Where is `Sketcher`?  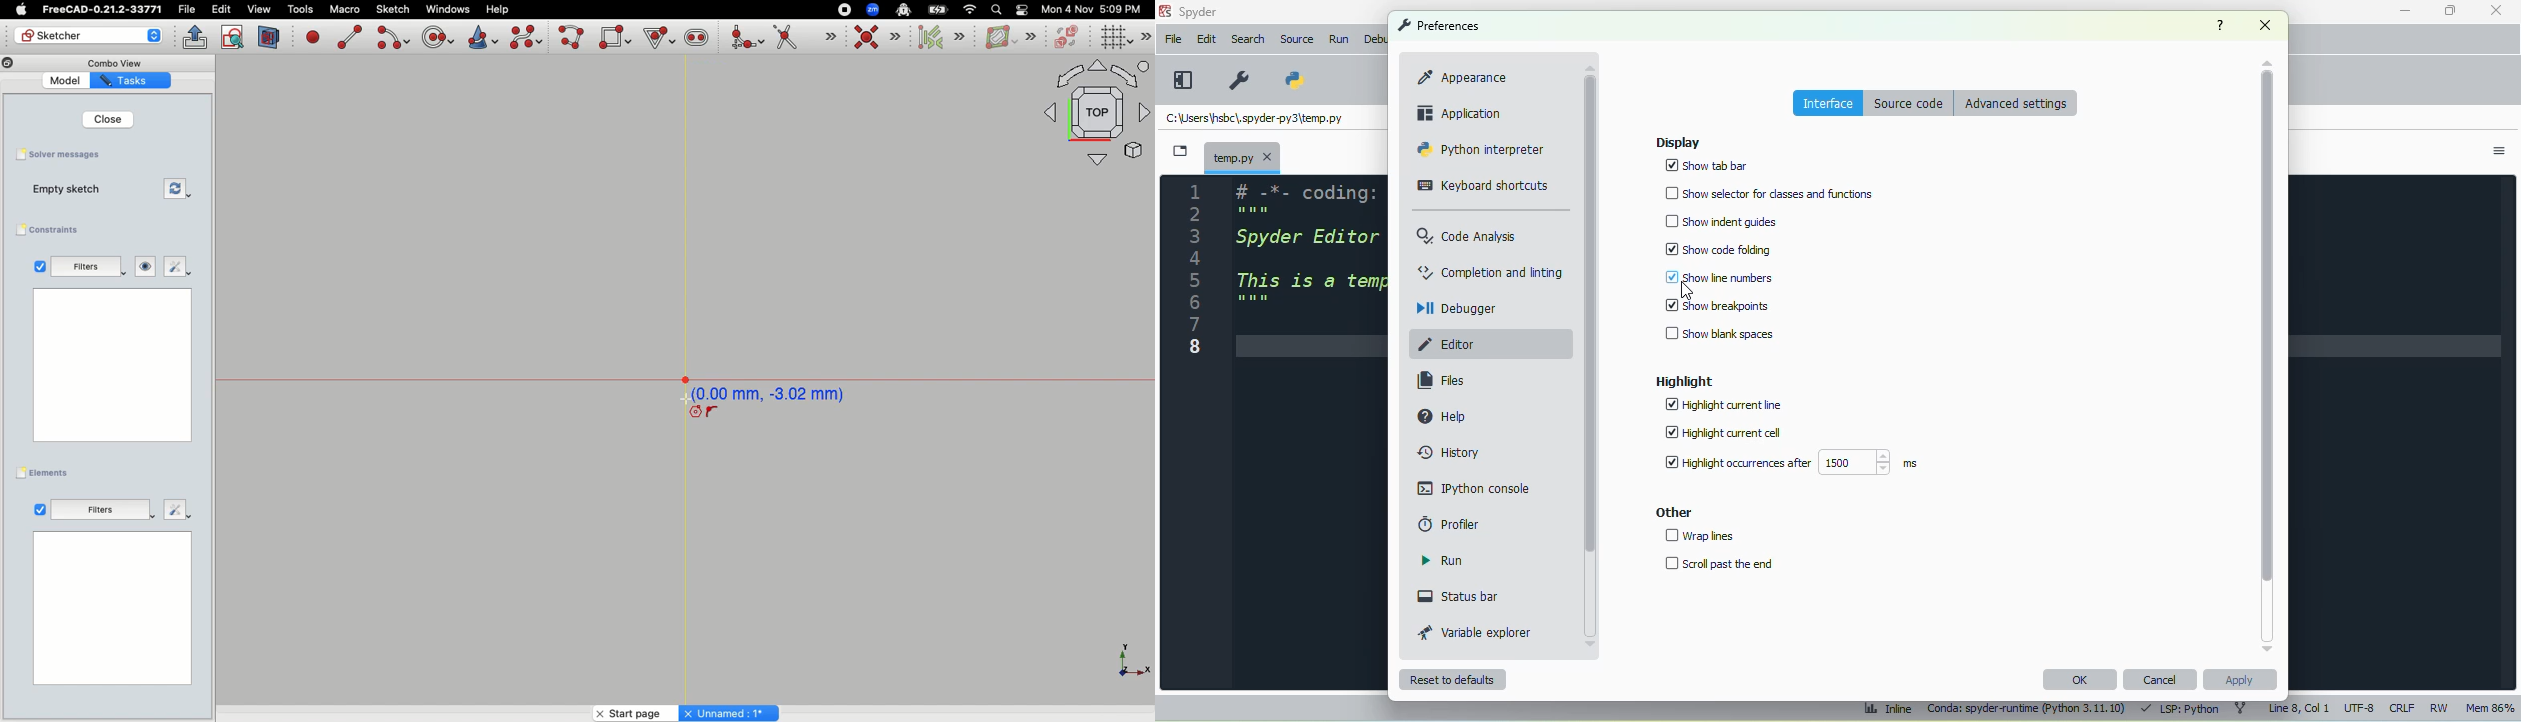 Sketcher is located at coordinates (87, 36).